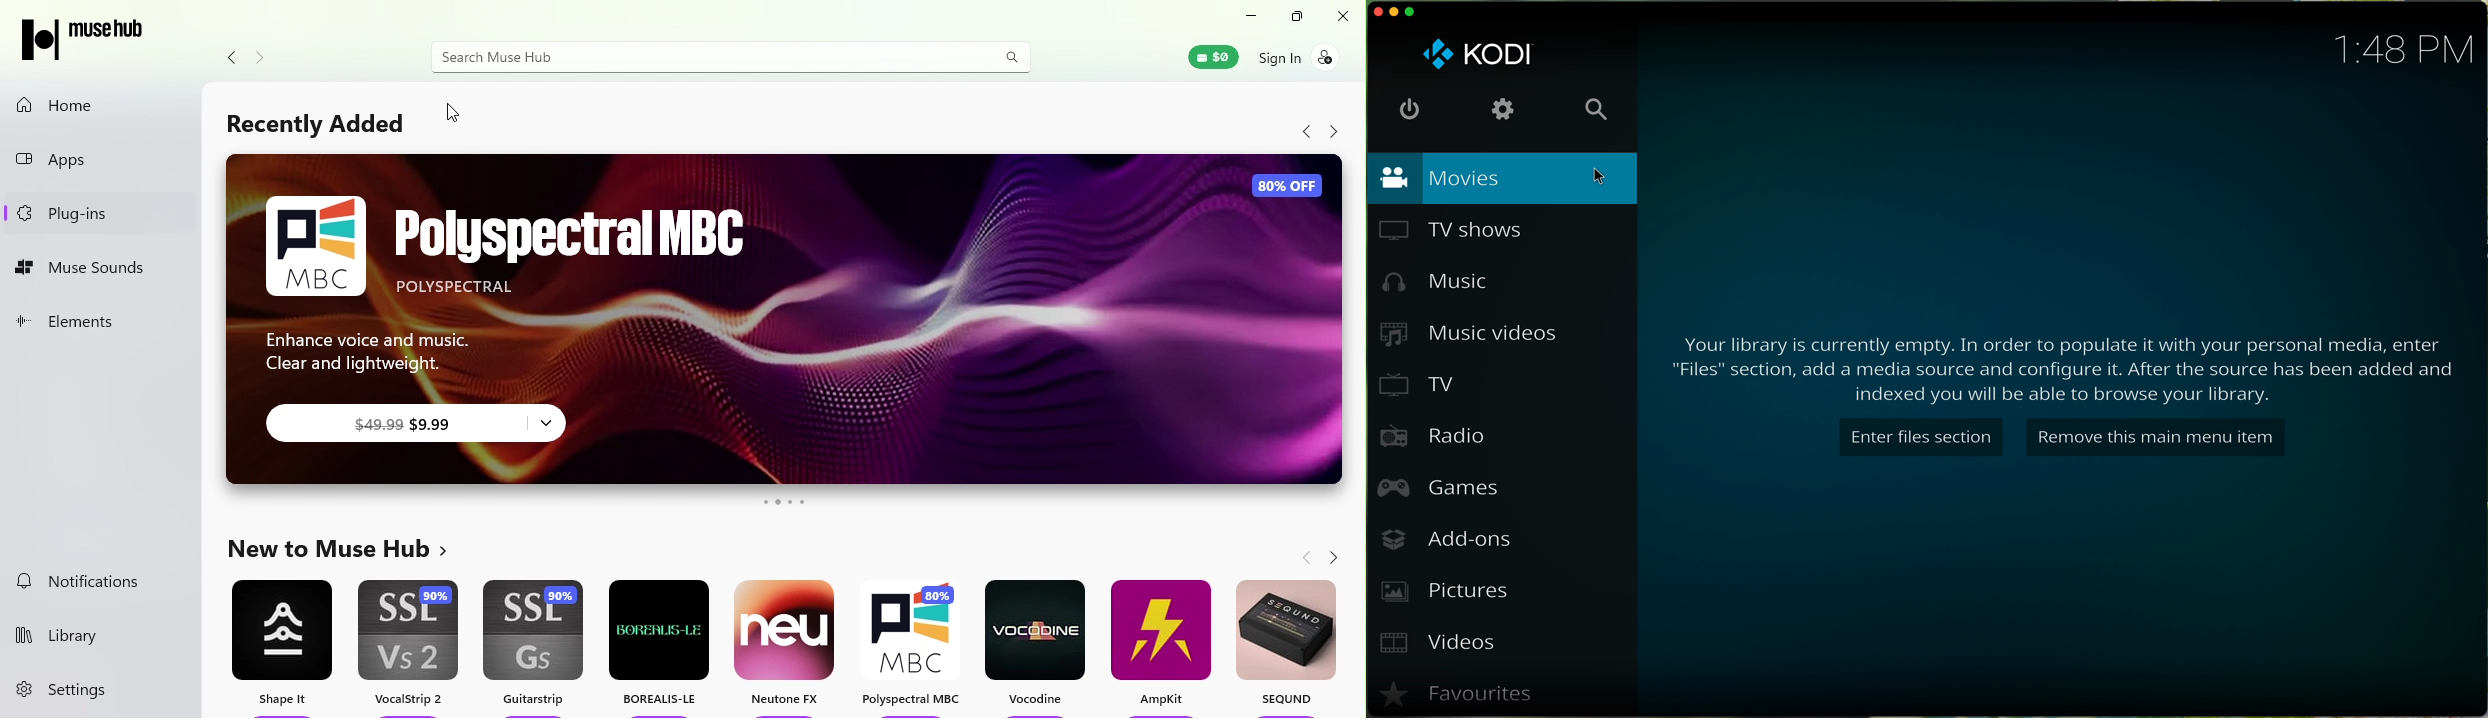 The height and width of the screenshot is (728, 2492). I want to click on Navigate back, so click(1305, 131).